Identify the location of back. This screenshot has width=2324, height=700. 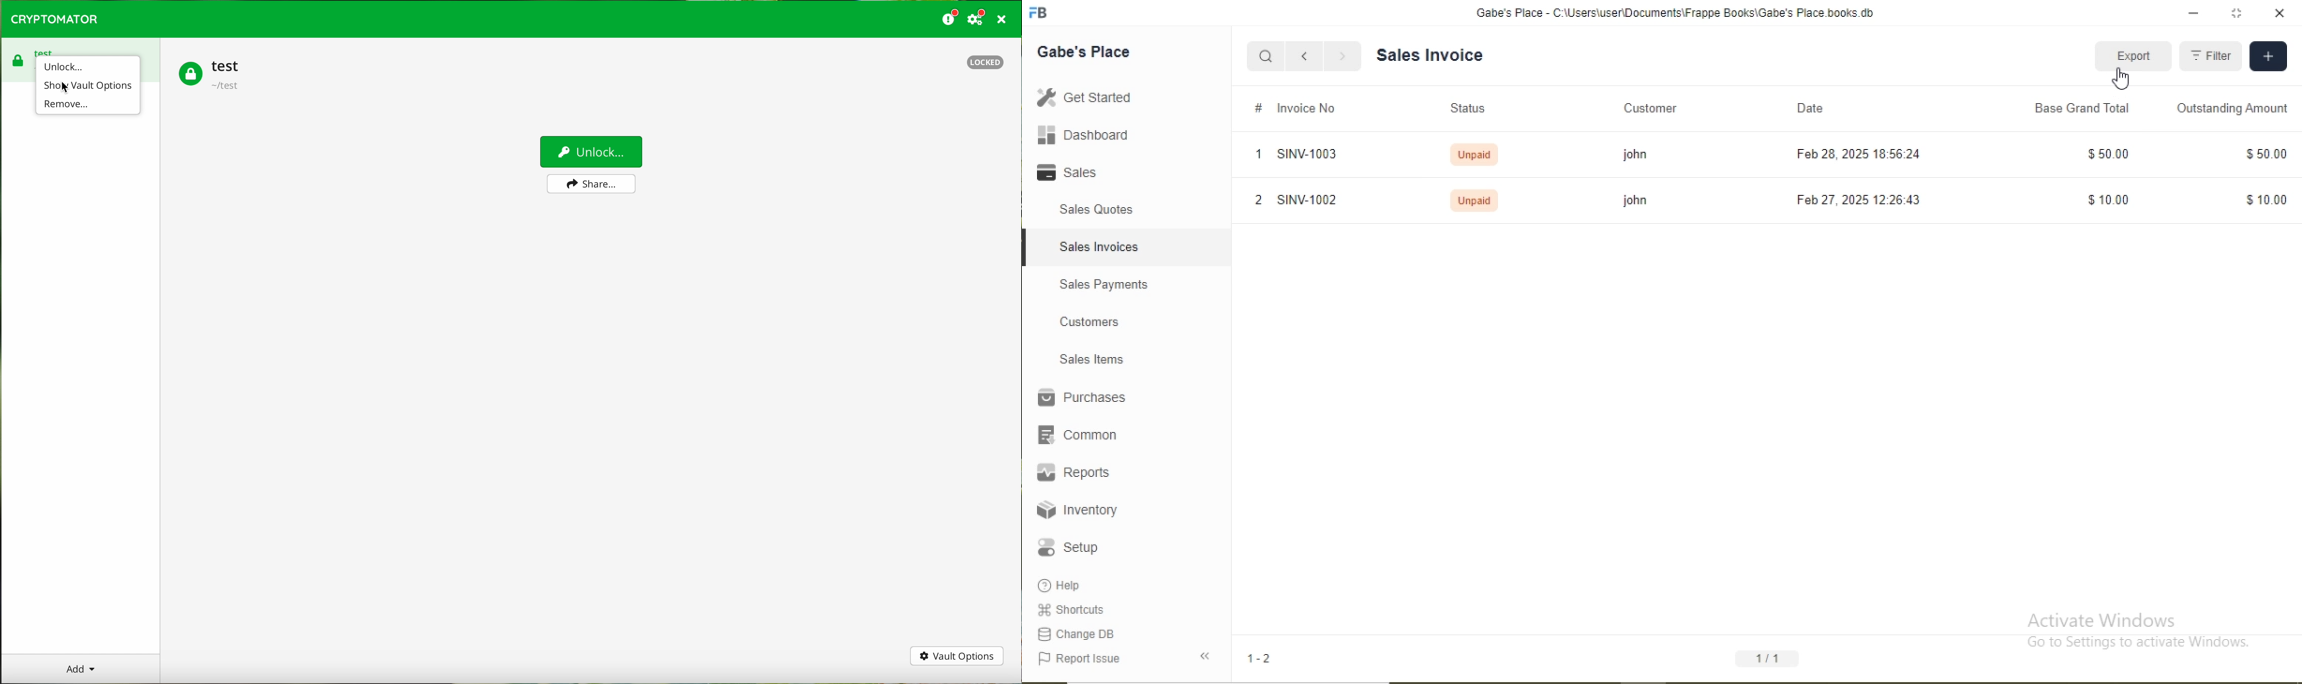
(1304, 56).